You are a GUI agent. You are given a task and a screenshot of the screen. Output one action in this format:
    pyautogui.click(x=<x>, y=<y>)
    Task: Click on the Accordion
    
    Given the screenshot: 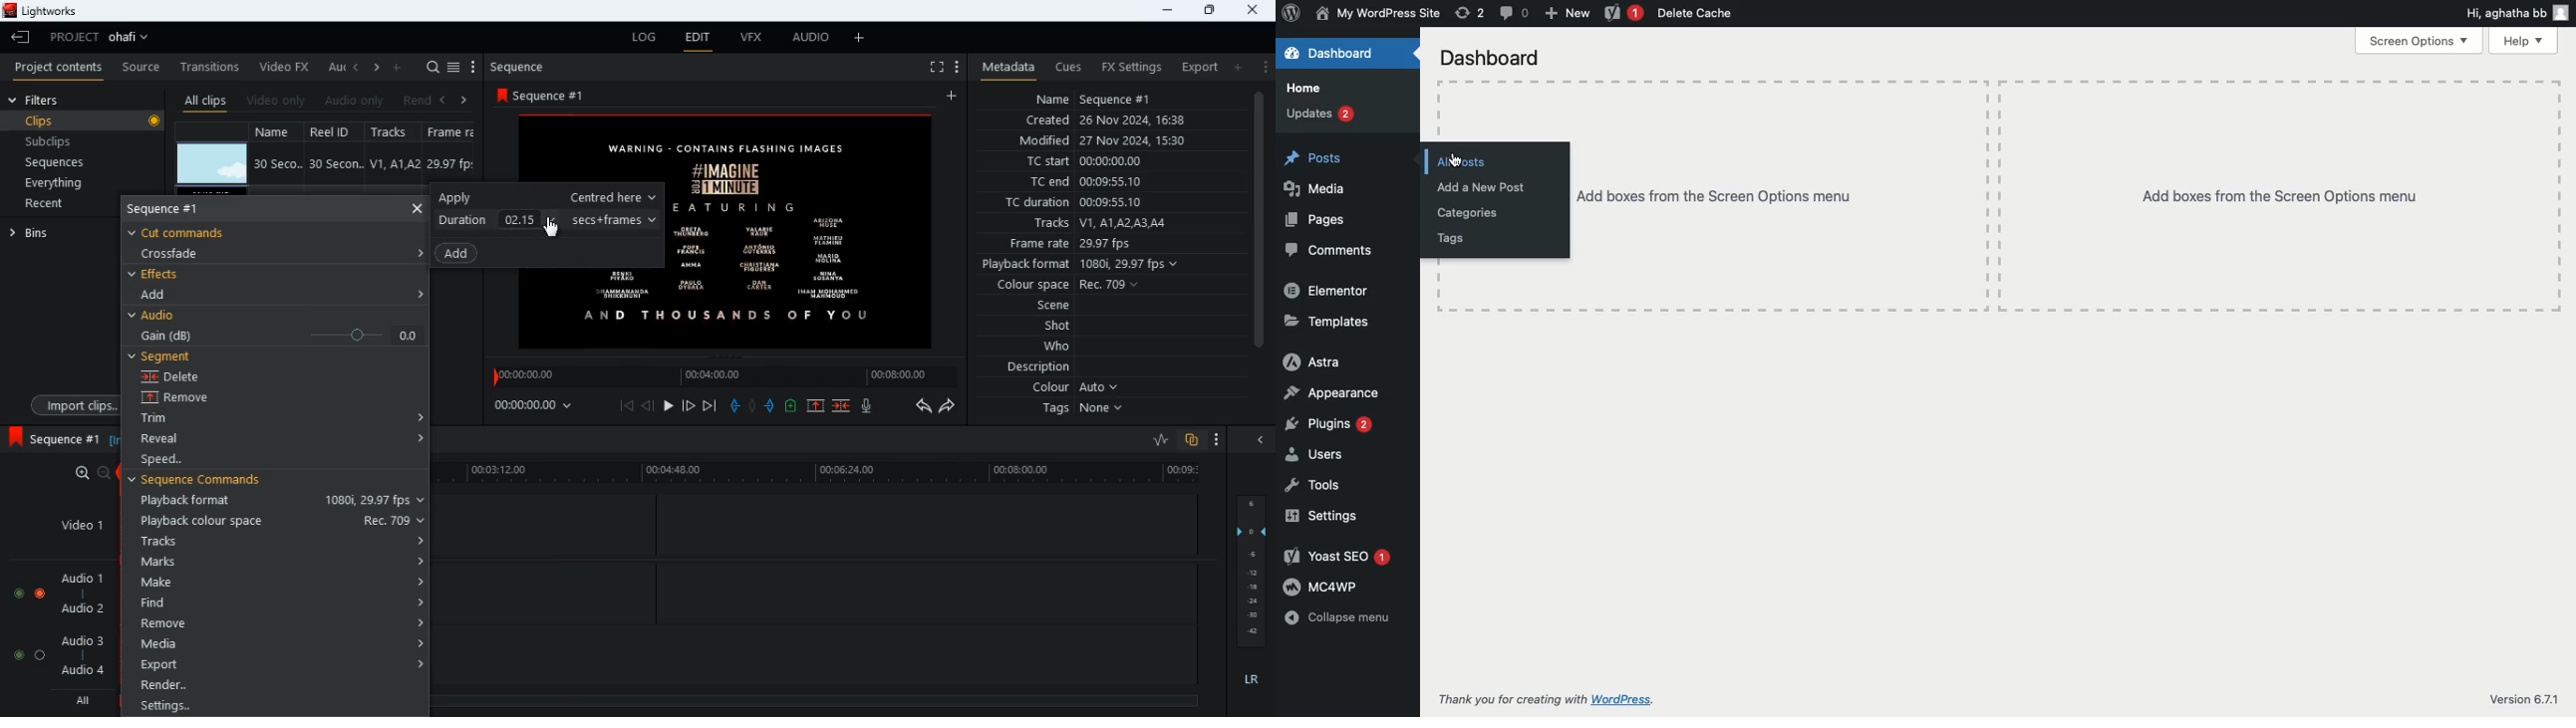 What is the action you would take?
    pyautogui.click(x=416, y=411)
    